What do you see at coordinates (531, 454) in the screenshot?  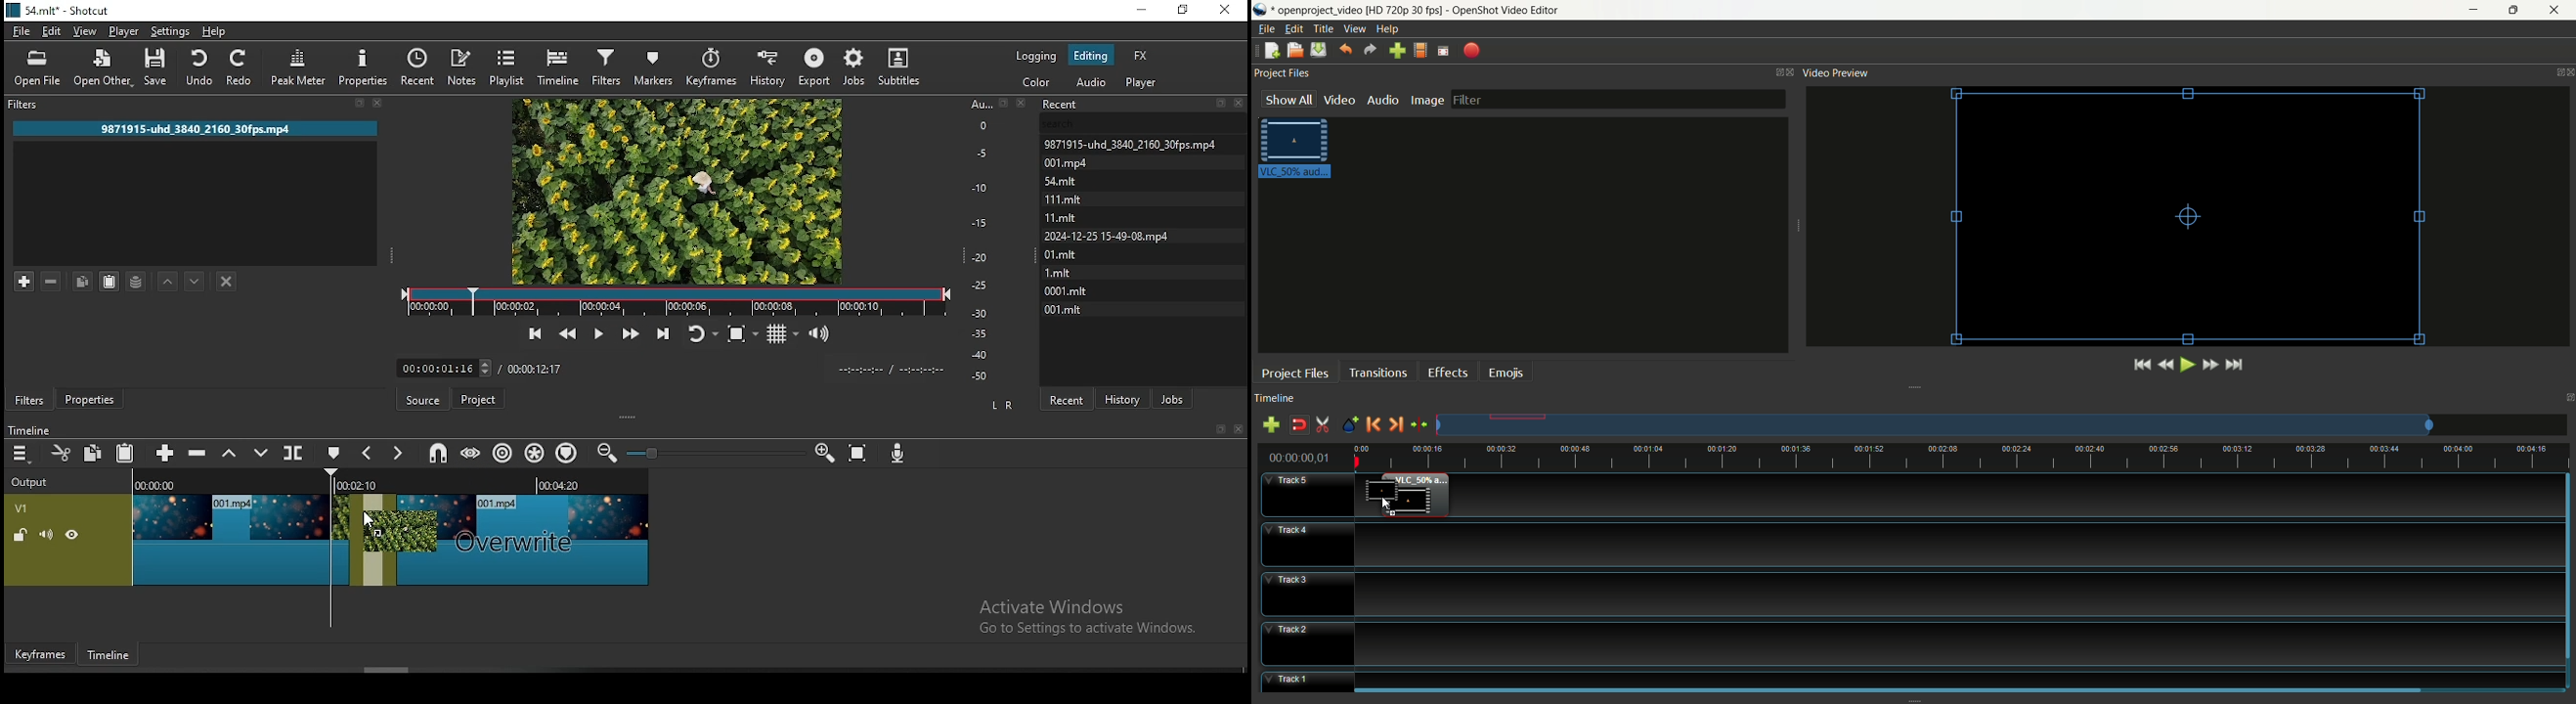 I see `ripple all tracks` at bounding box center [531, 454].